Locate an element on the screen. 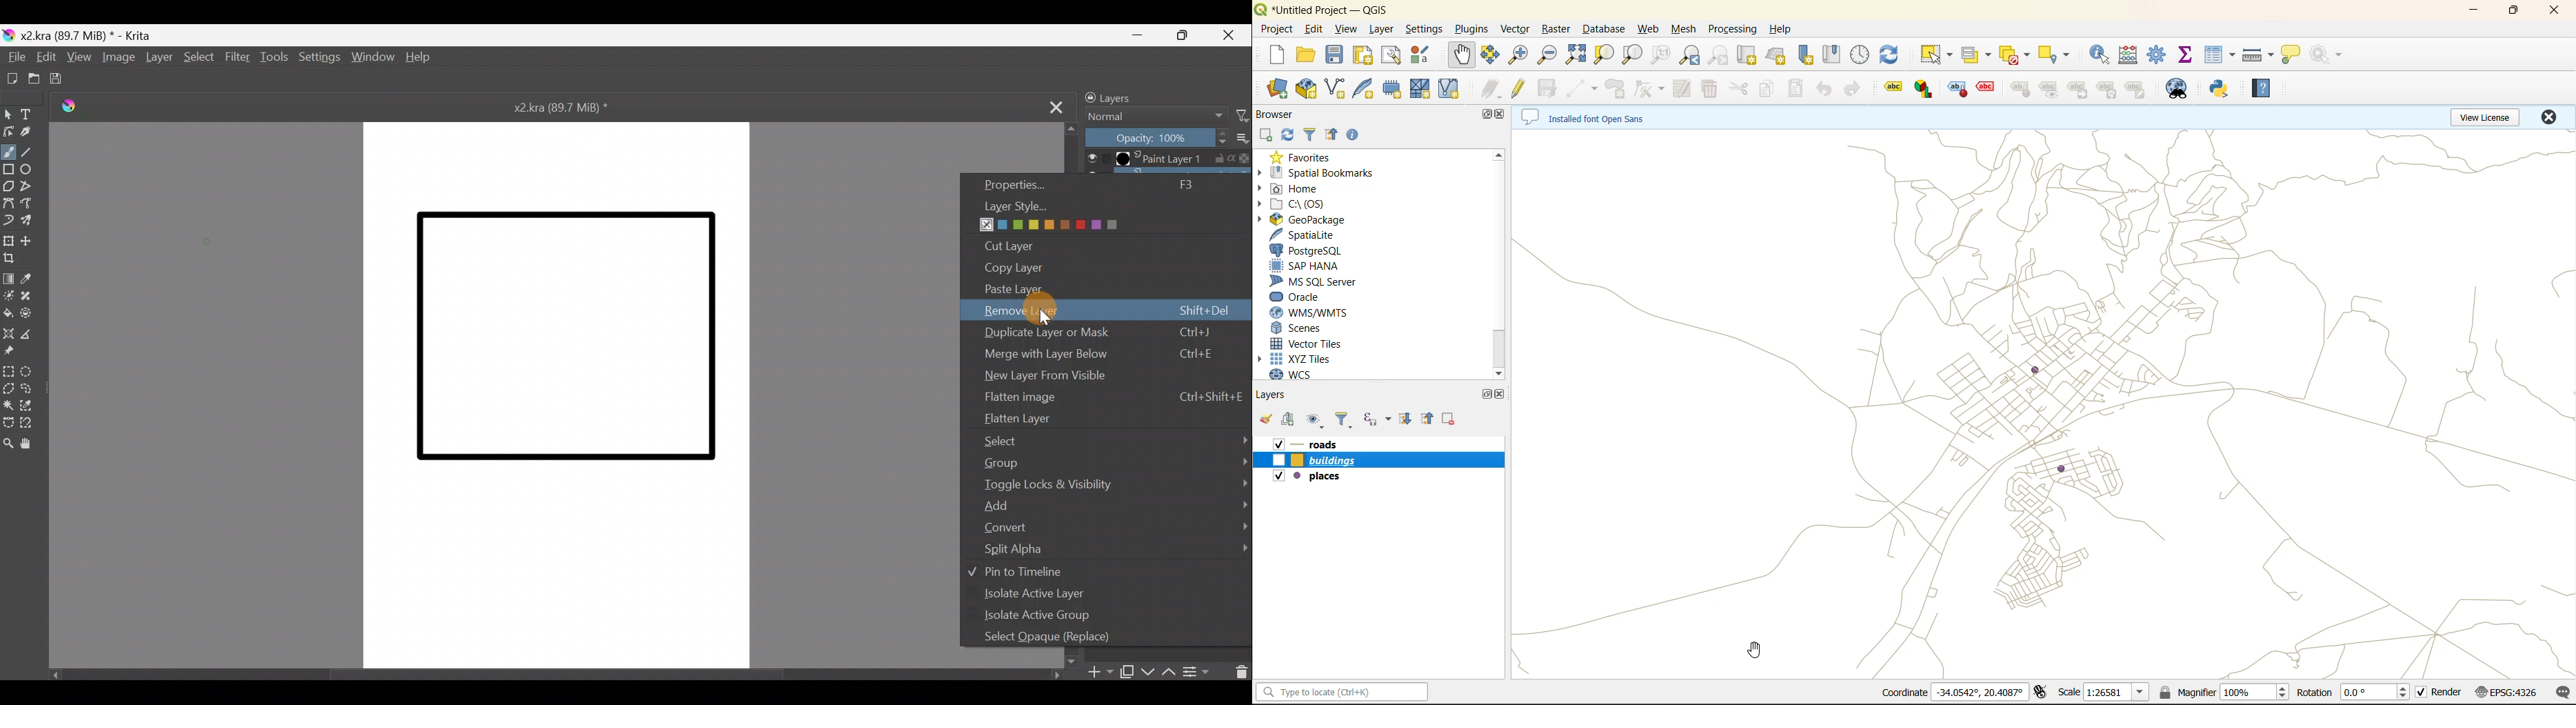 The image size is (2576, 728). select is located at coordinates (1935, 53).